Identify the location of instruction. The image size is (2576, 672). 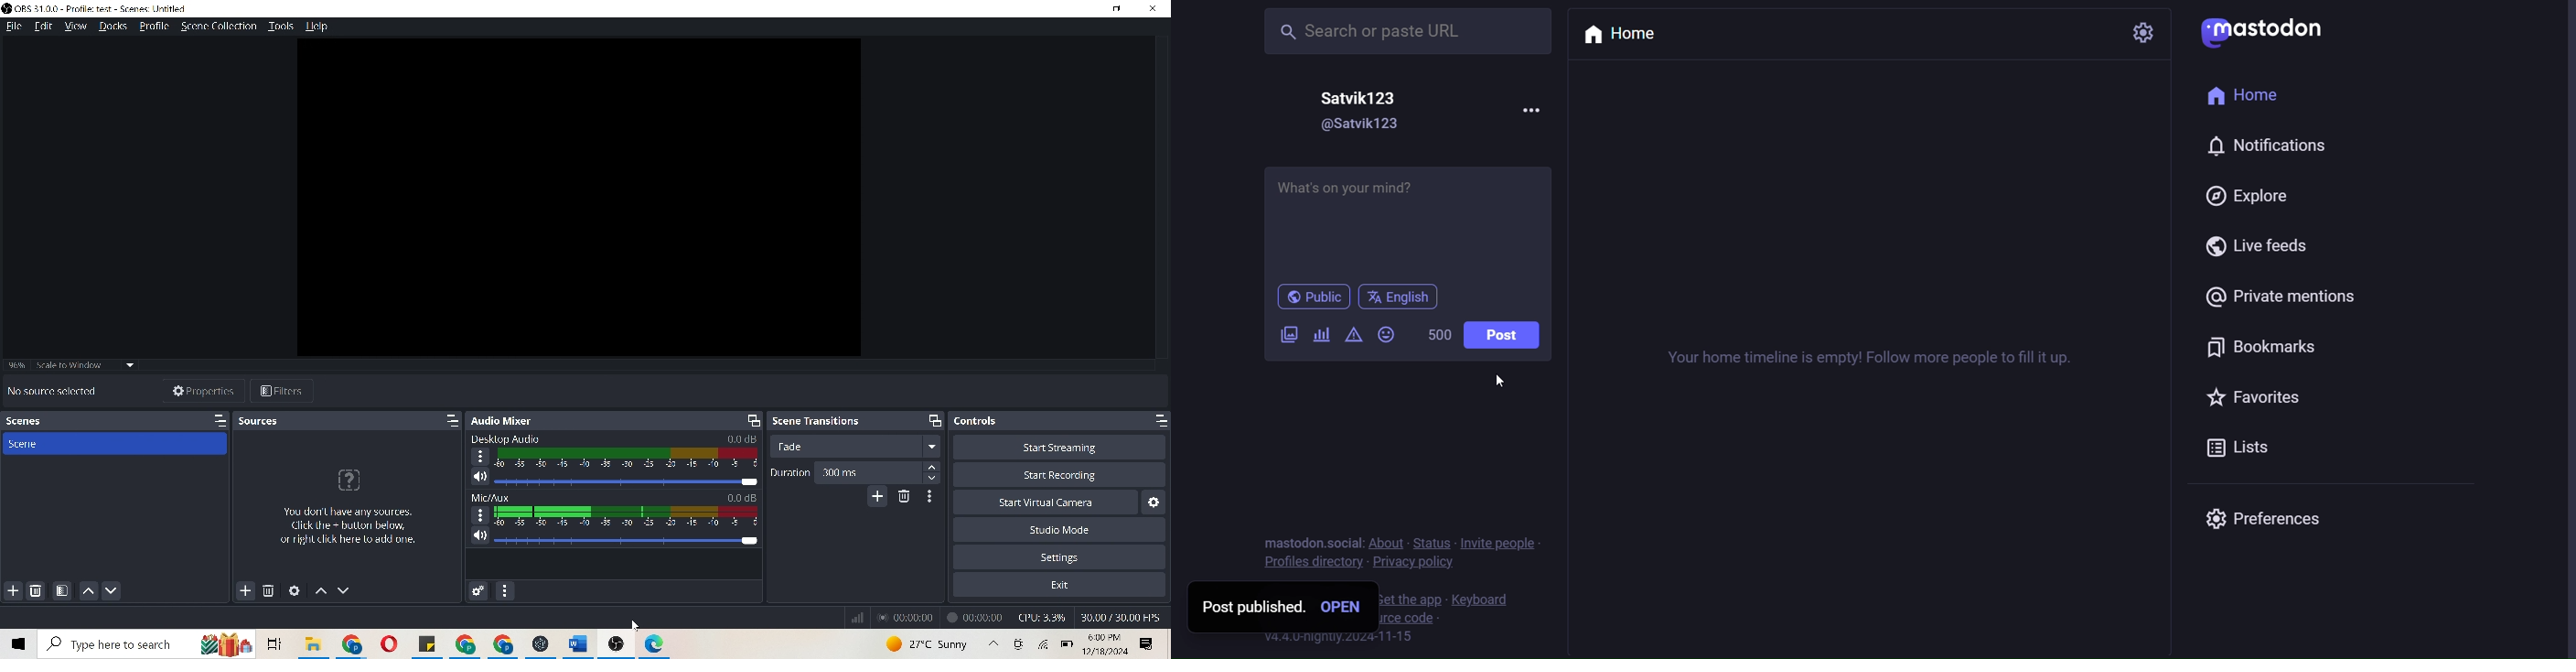
(1883, 359).